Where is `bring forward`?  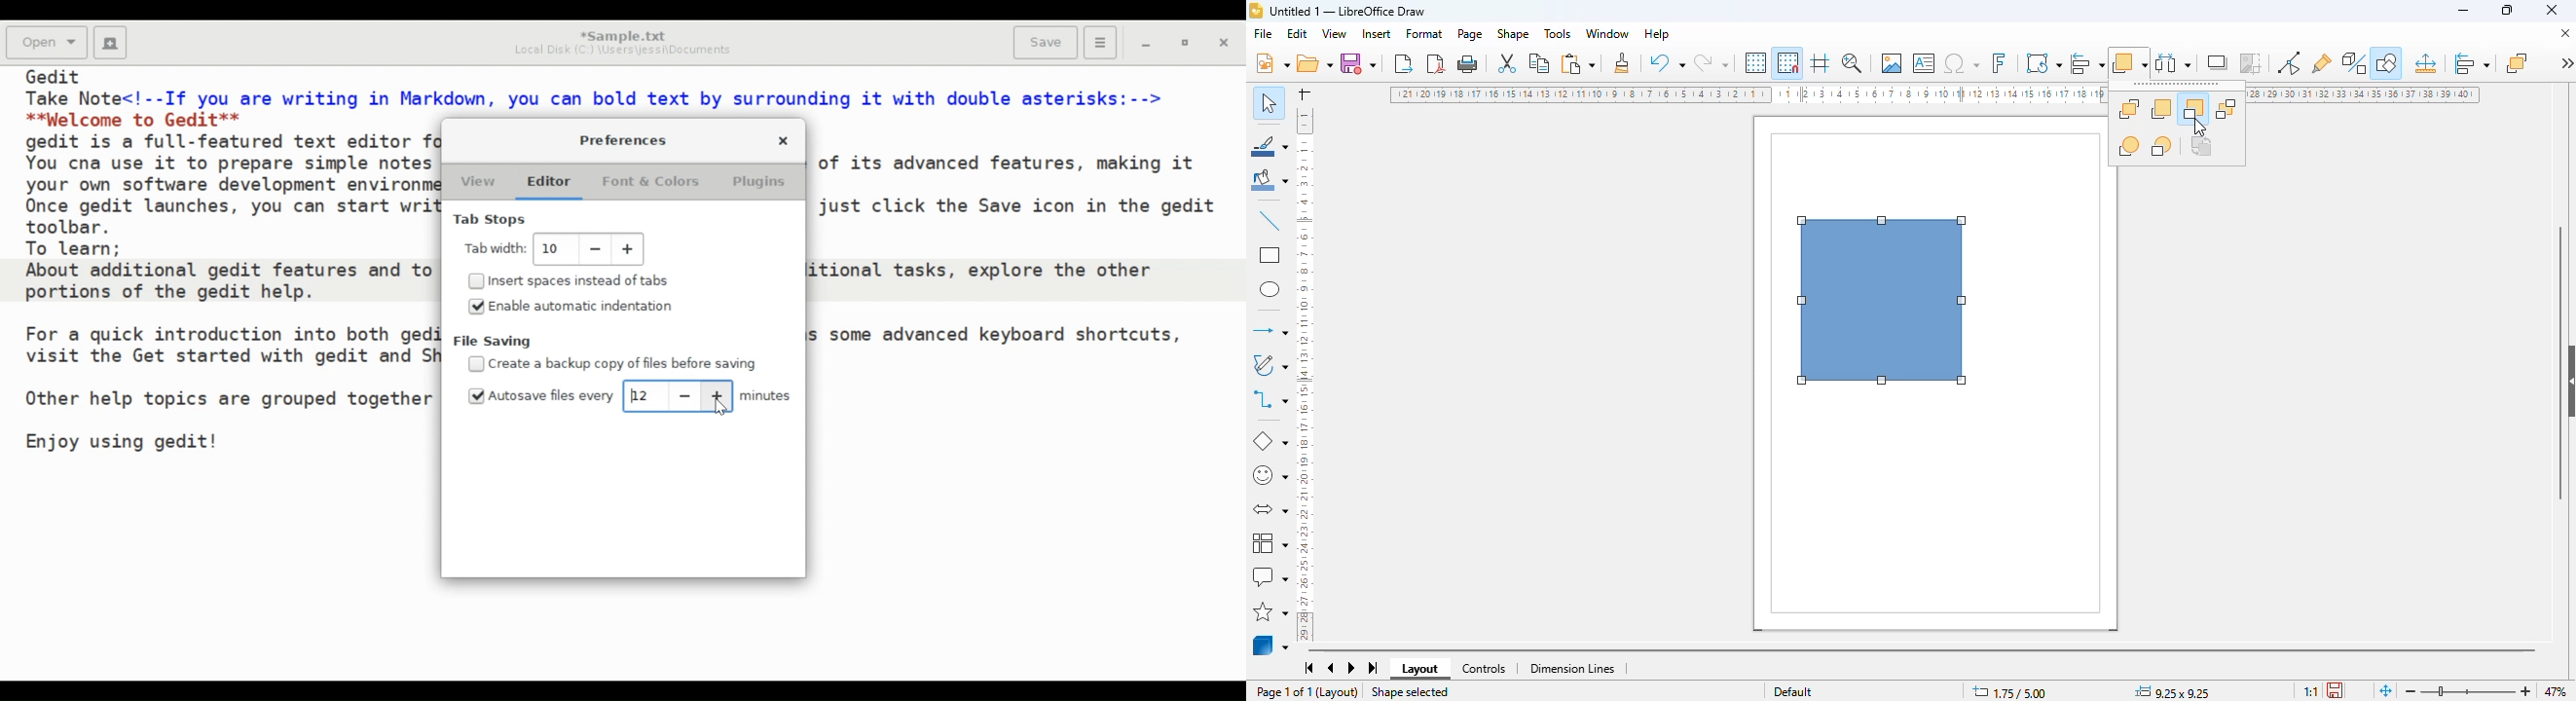 bring forward is located at coordinates (2160, 109).